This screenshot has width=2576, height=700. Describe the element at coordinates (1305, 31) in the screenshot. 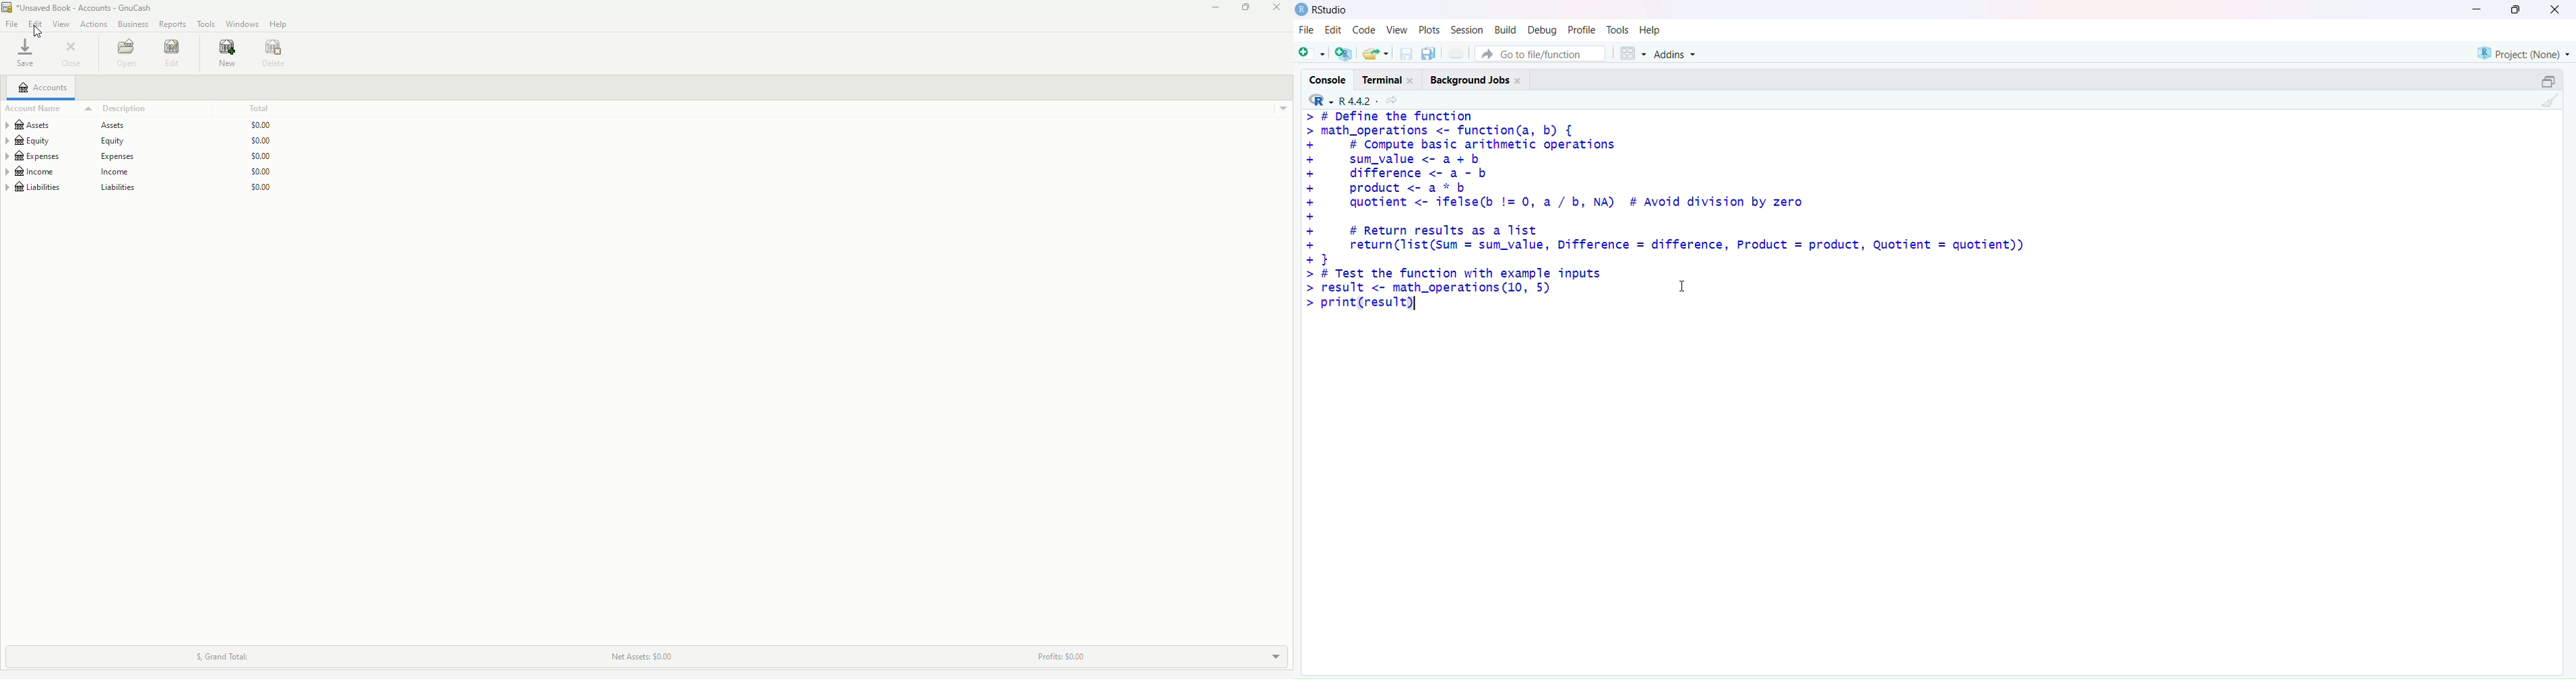

I see `File` at that location.